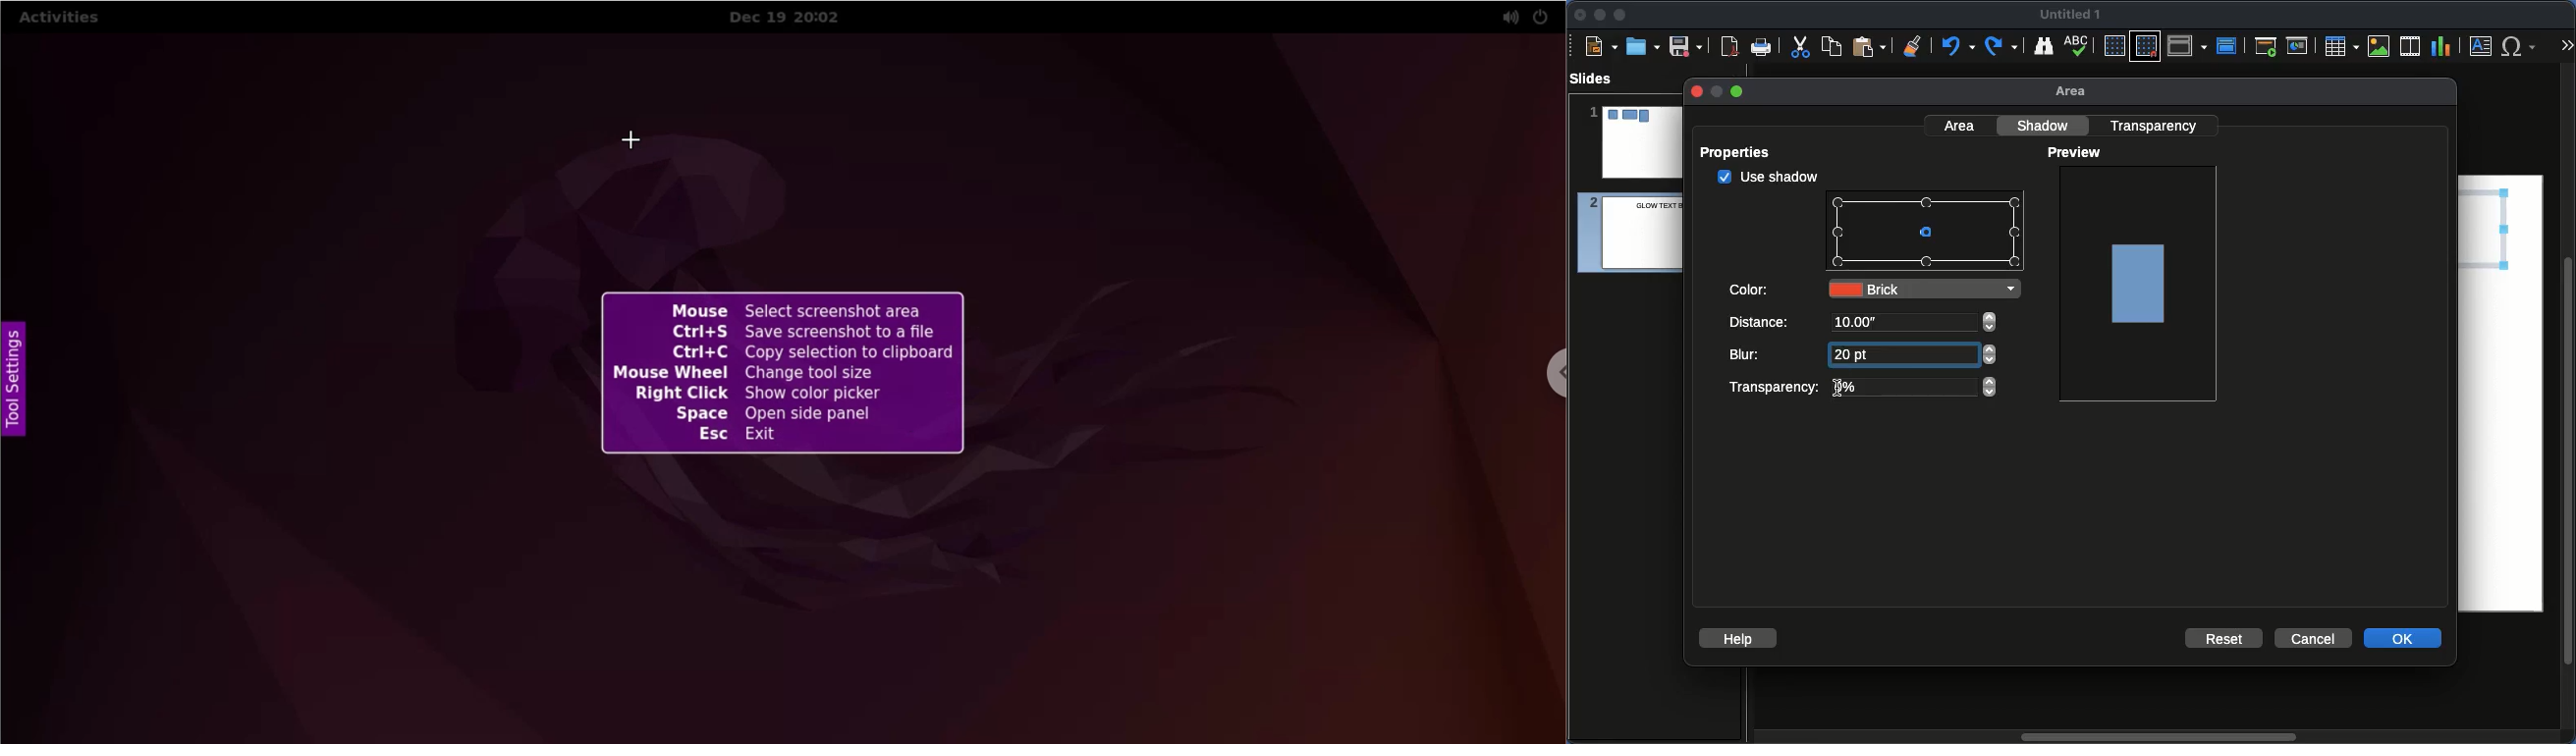 This screenshot has width=2576, height=756. Describe the element at coordinates (1597, 79) in the screenshot. I see `Slides` at that location.